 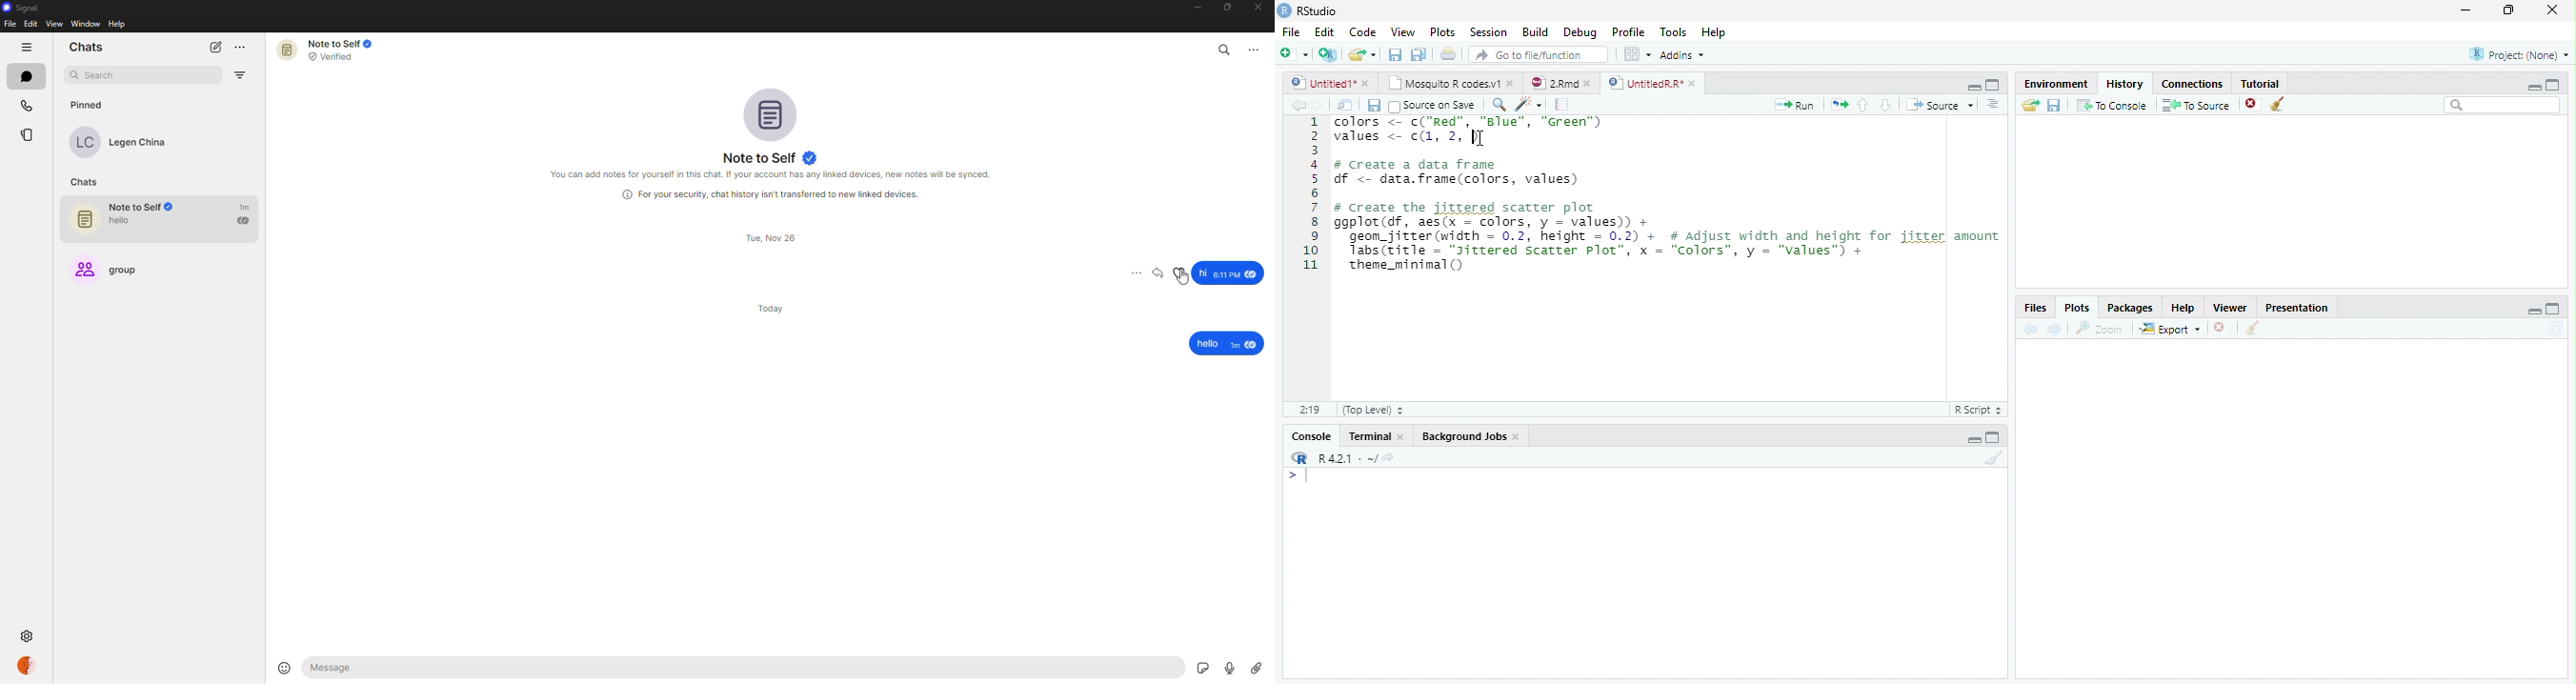 I want to click on close, so click(x=2552, y=10).